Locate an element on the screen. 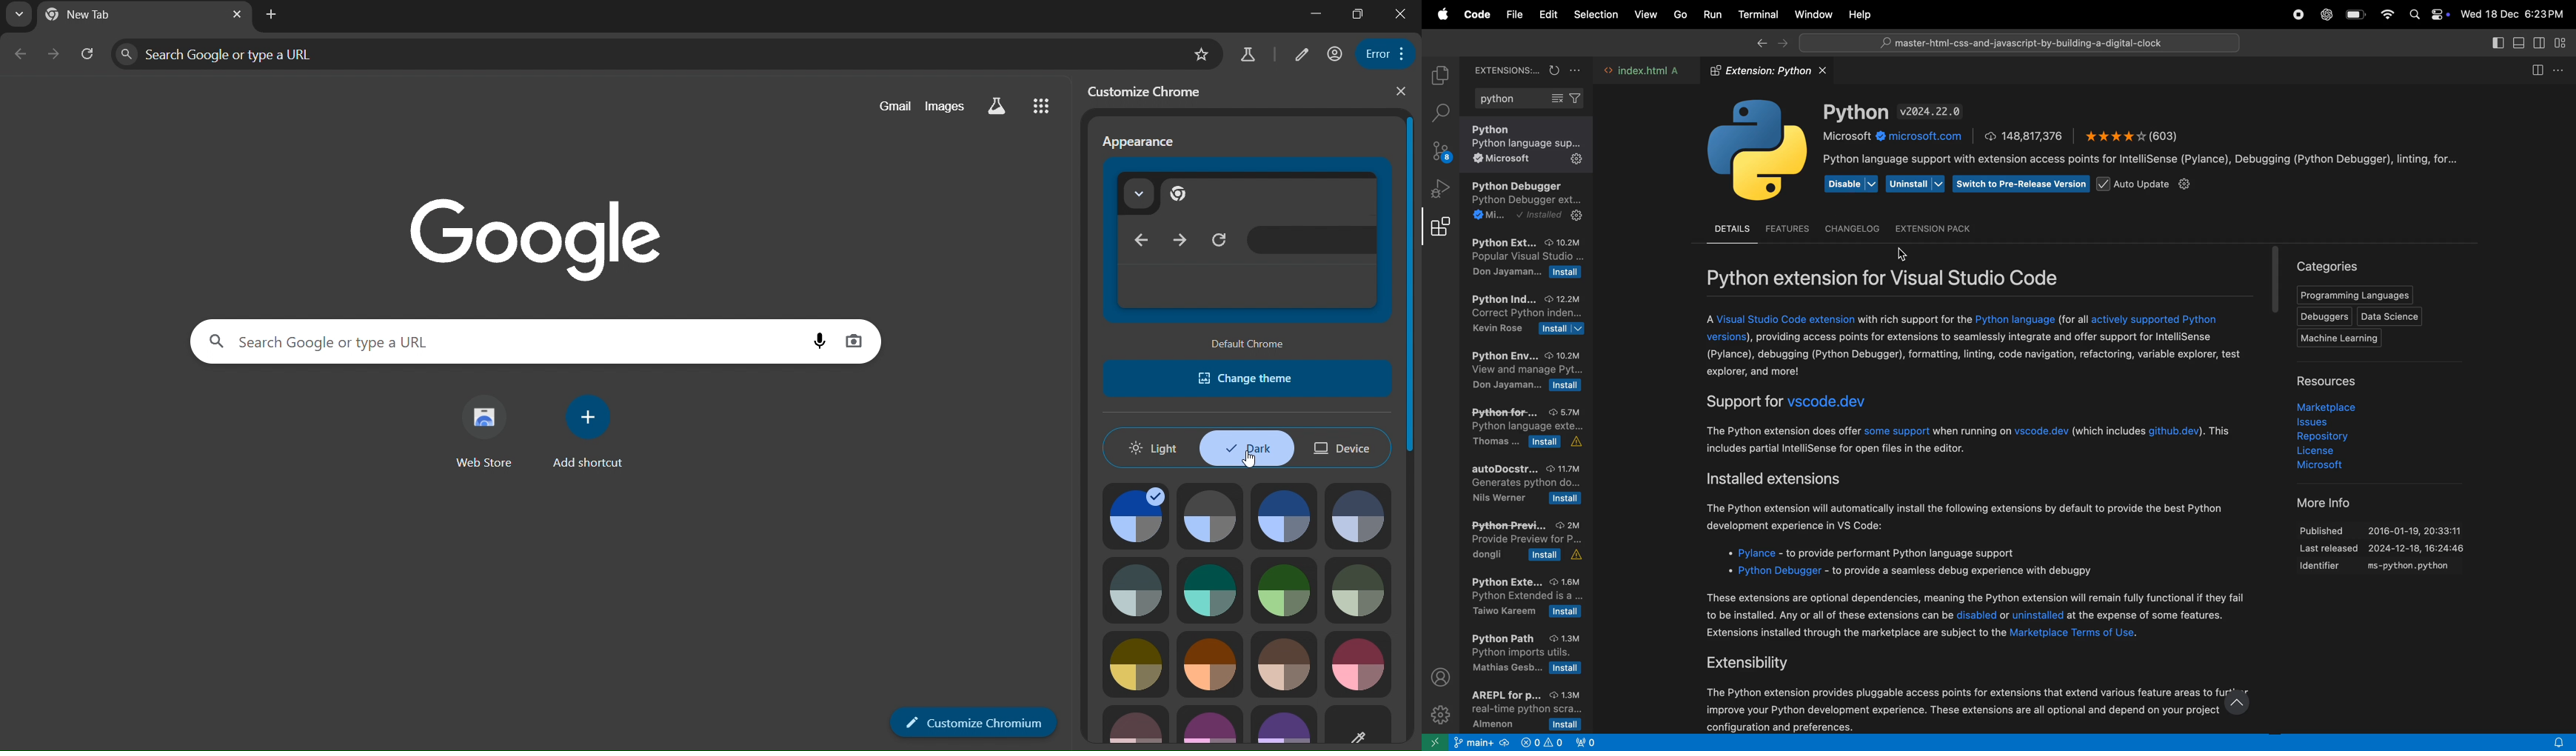 This screenshot has height=756, width=2576. image is located at coordinates (567, 240).